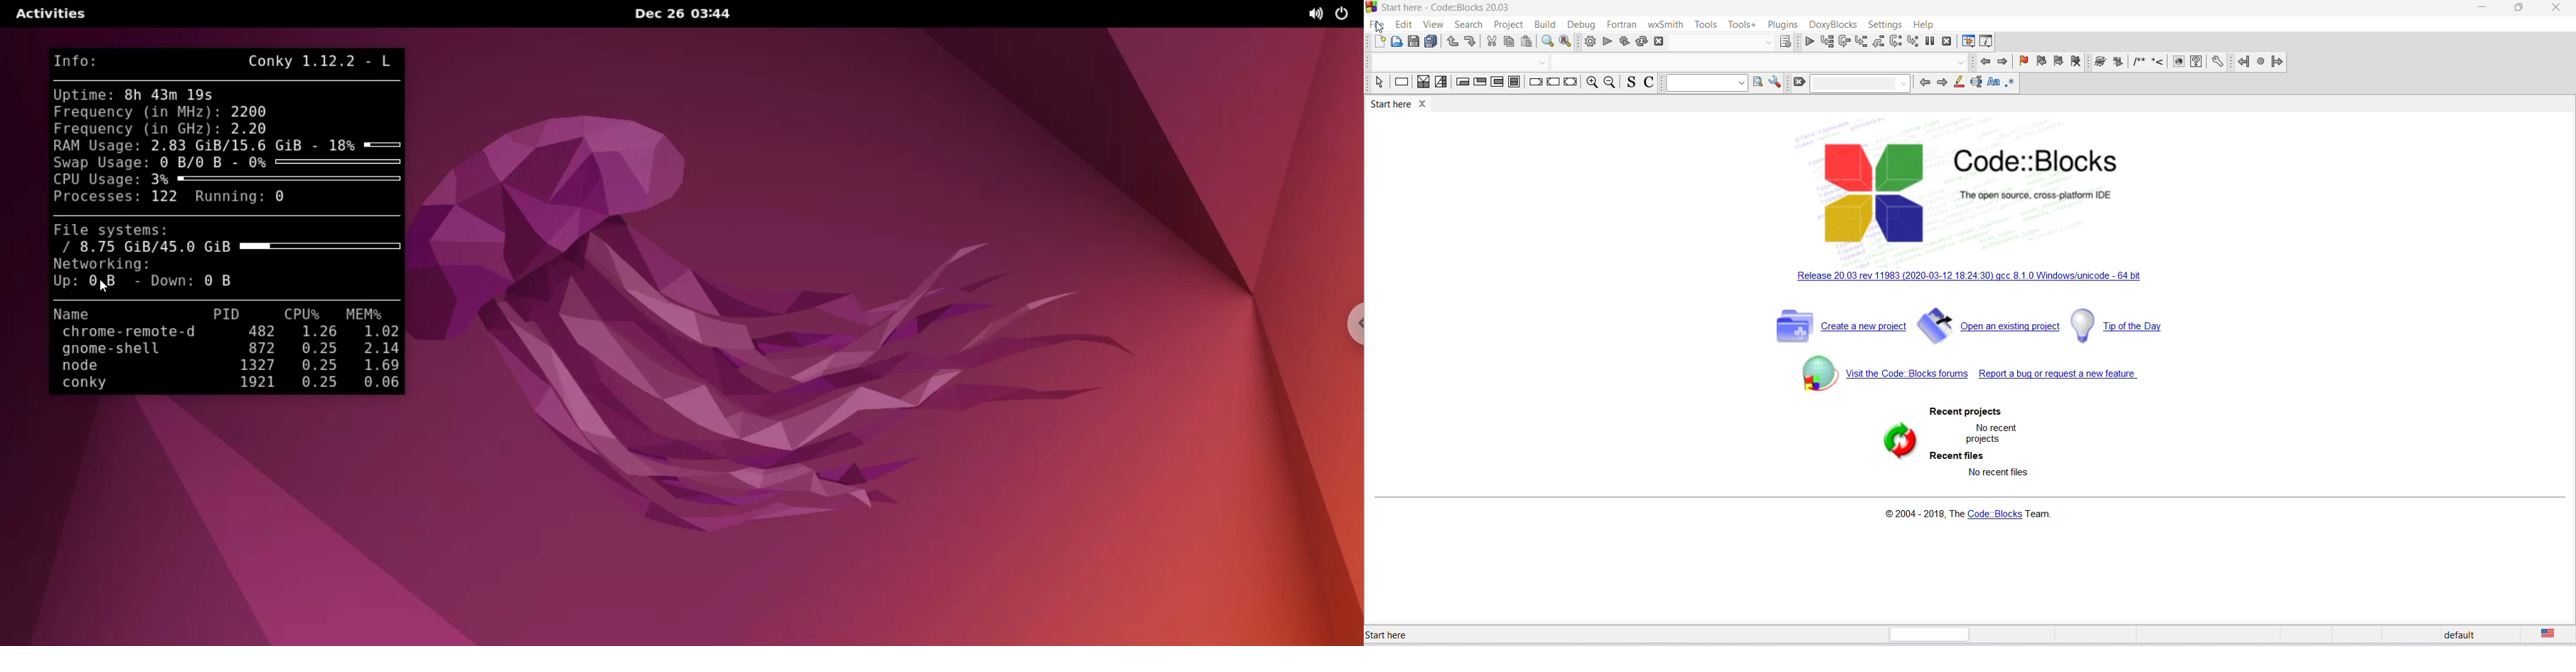 Image resolution: width=2576 pixels, height=672 pixels. I want to click on instruction, so click(1422, 85).